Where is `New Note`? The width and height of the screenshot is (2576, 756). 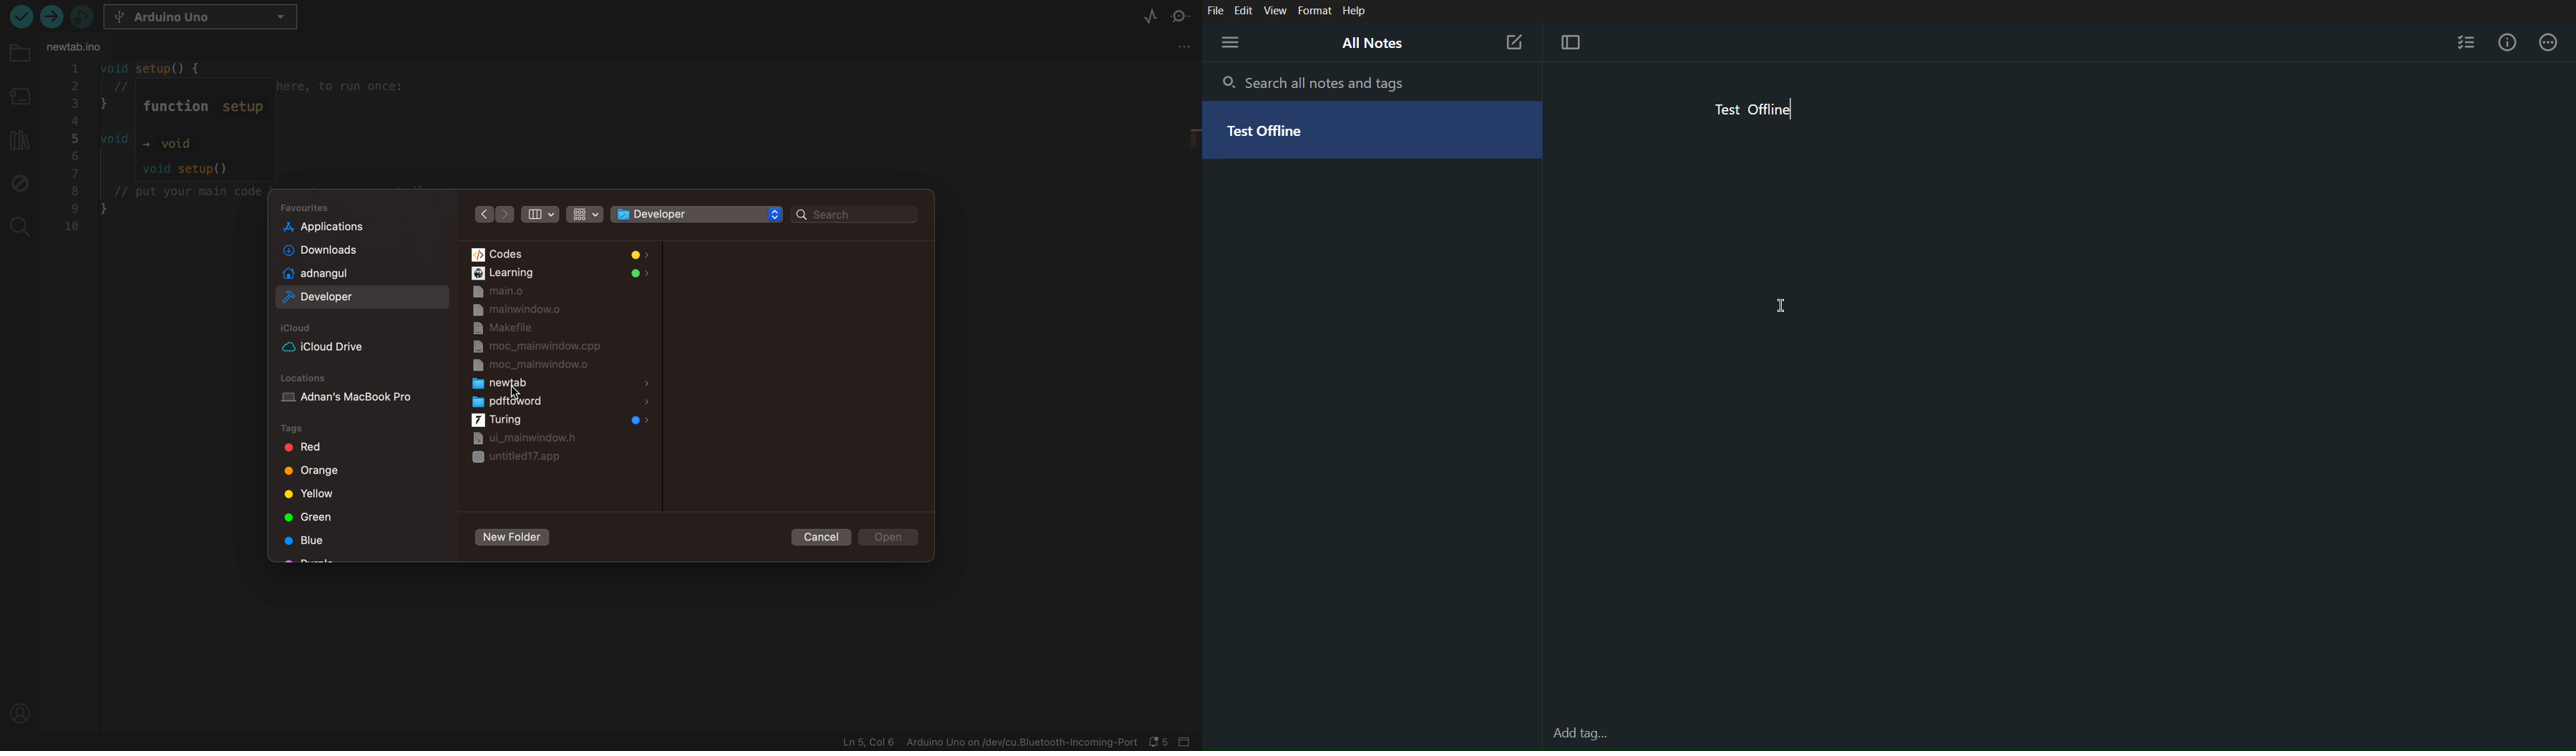
New Note is located at coordinates (1514, 41).